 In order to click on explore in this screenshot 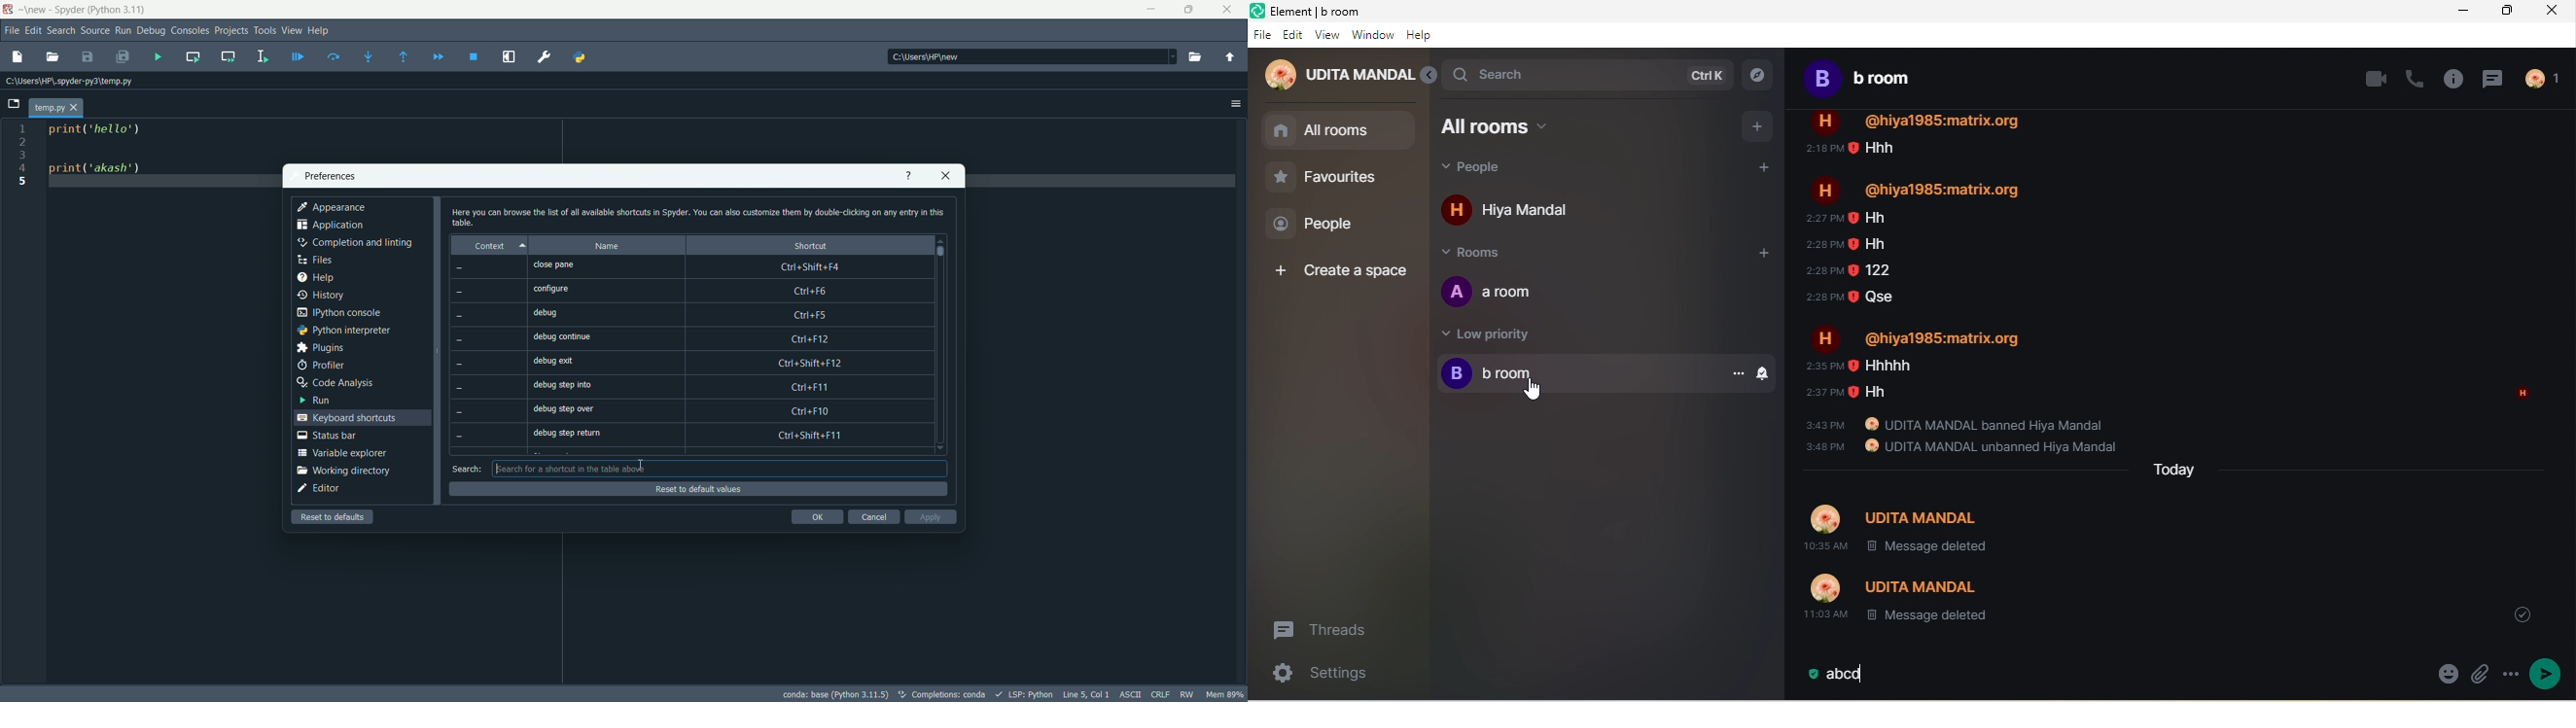, I will do `click(1764, 77)`.